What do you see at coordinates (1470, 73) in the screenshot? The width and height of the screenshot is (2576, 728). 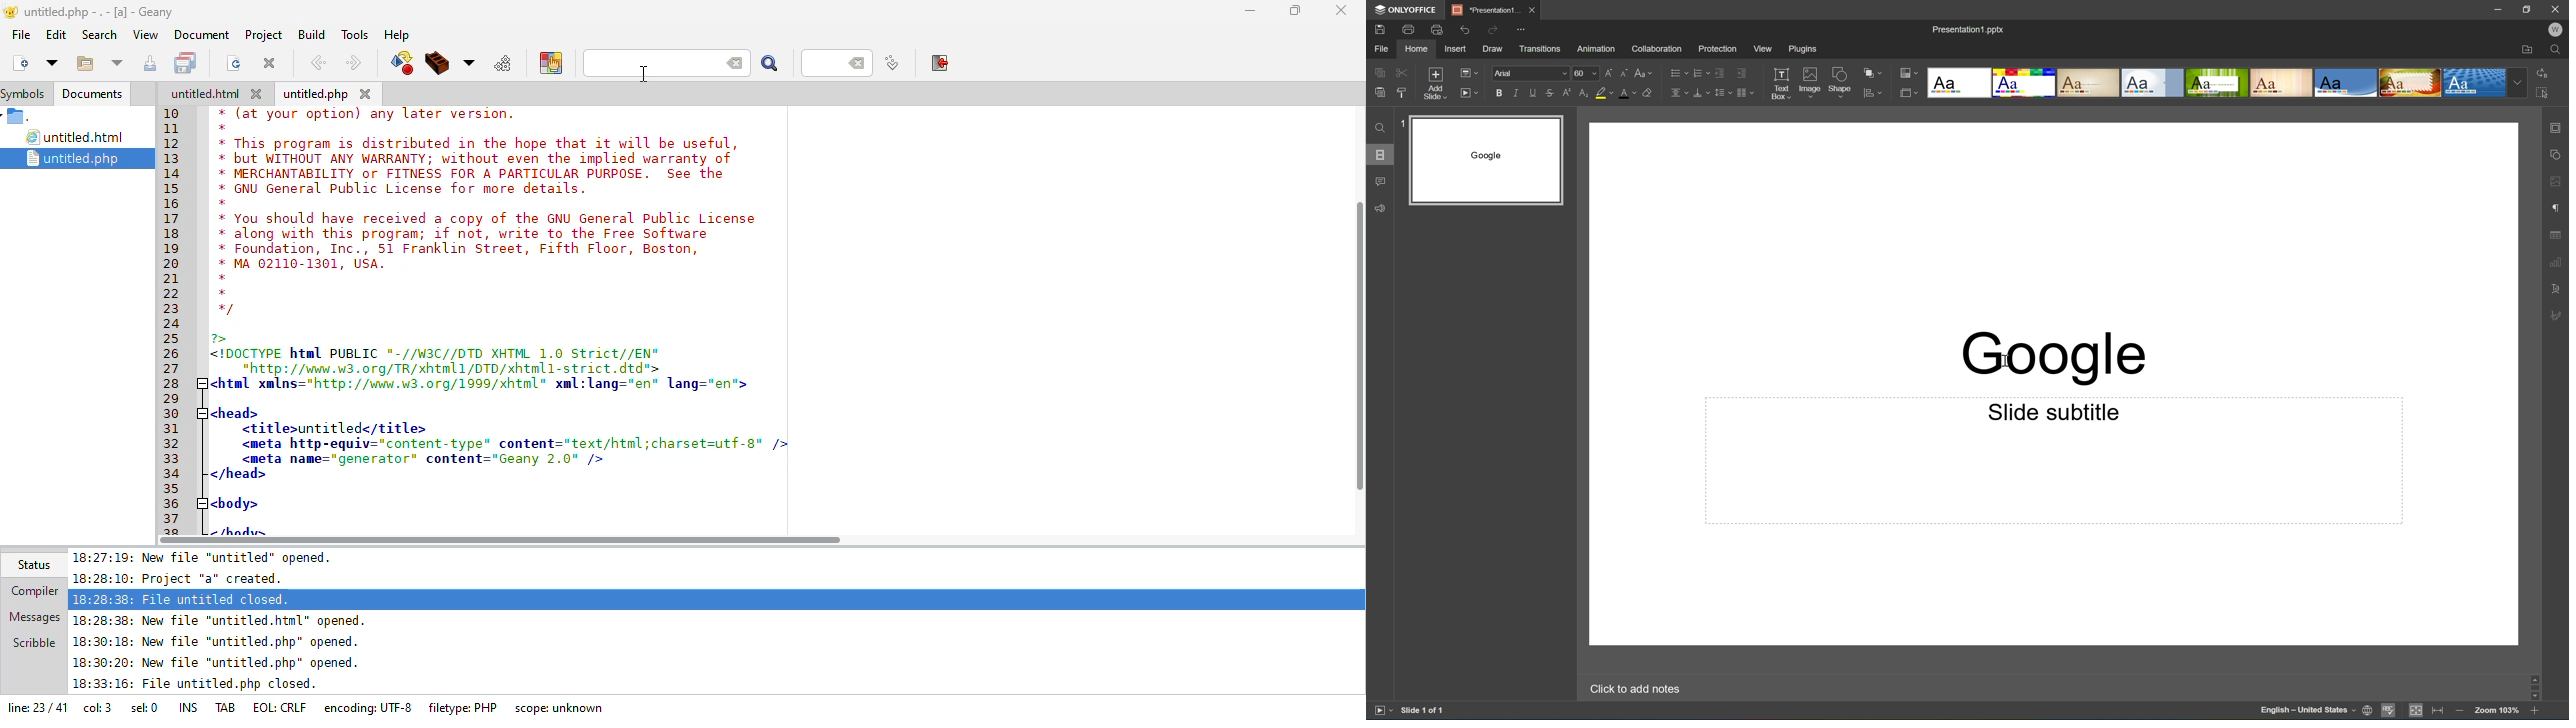 I see `Change slide layout` at bounding box center [1470, 73].